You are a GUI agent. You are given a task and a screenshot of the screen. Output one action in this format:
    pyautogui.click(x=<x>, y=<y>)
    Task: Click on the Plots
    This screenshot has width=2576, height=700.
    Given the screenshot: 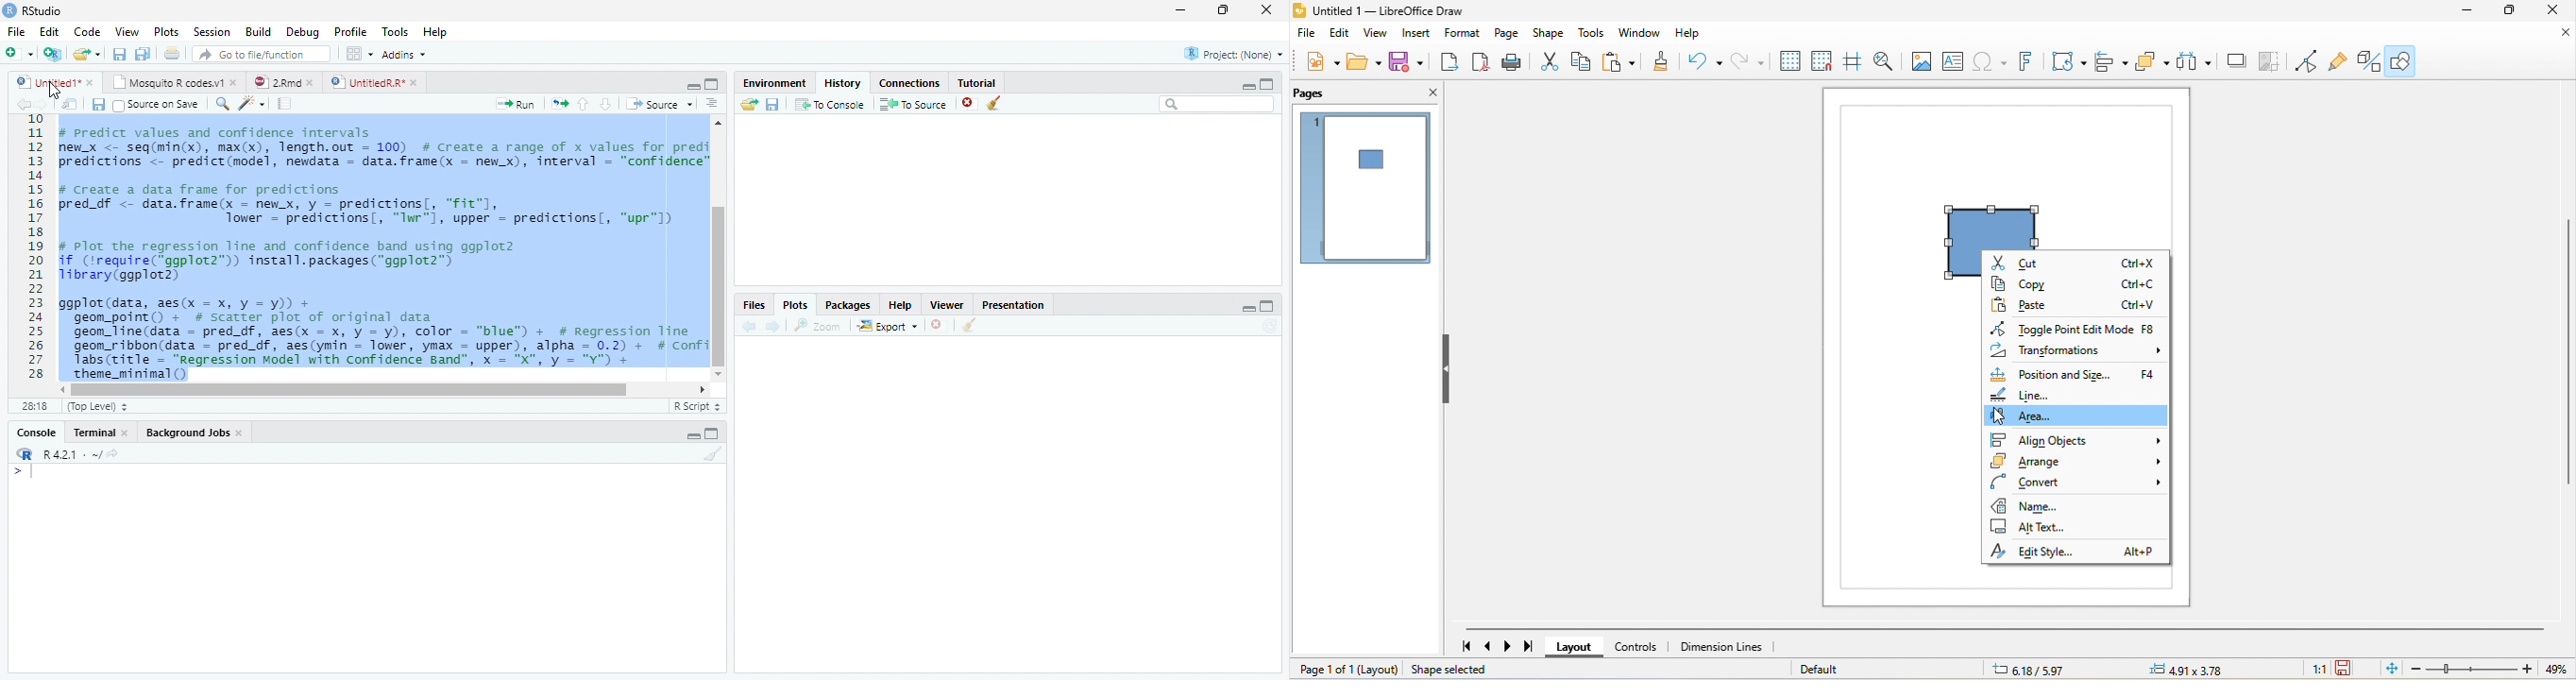 What is the action you would take?
    pyautogui.click(x=168, y=30)
    